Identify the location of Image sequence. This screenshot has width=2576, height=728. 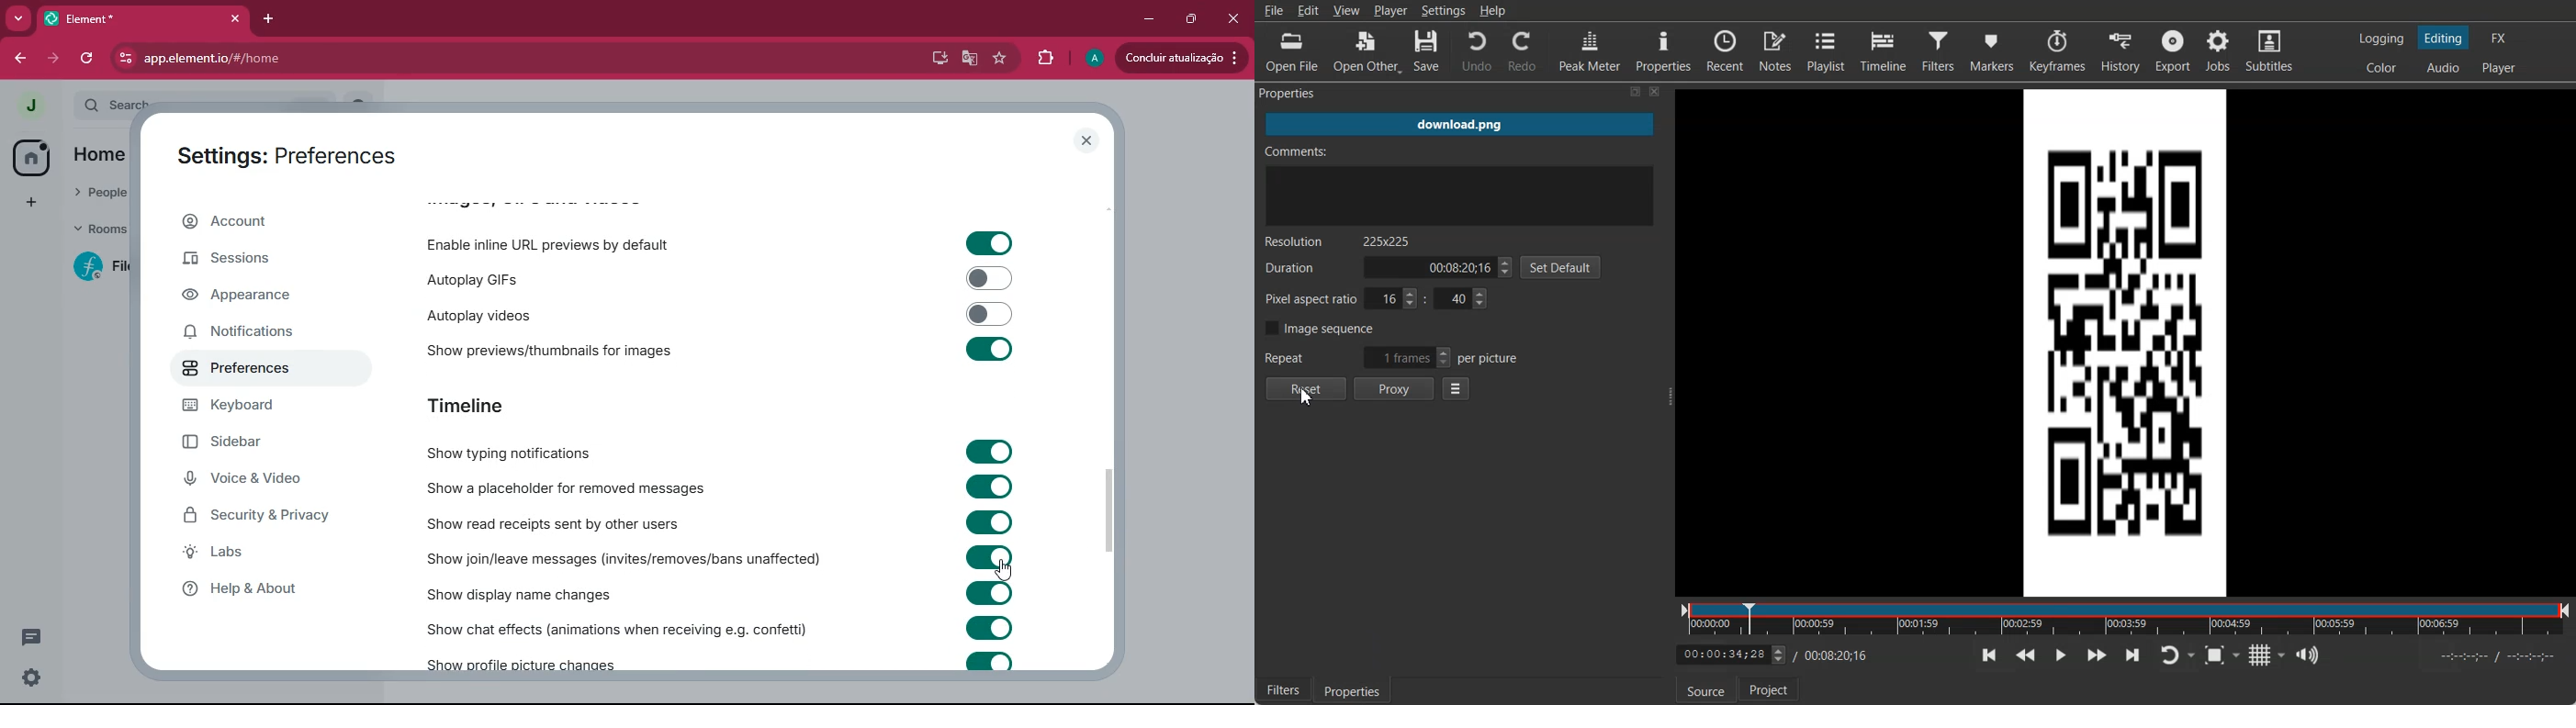
(1318, 327).